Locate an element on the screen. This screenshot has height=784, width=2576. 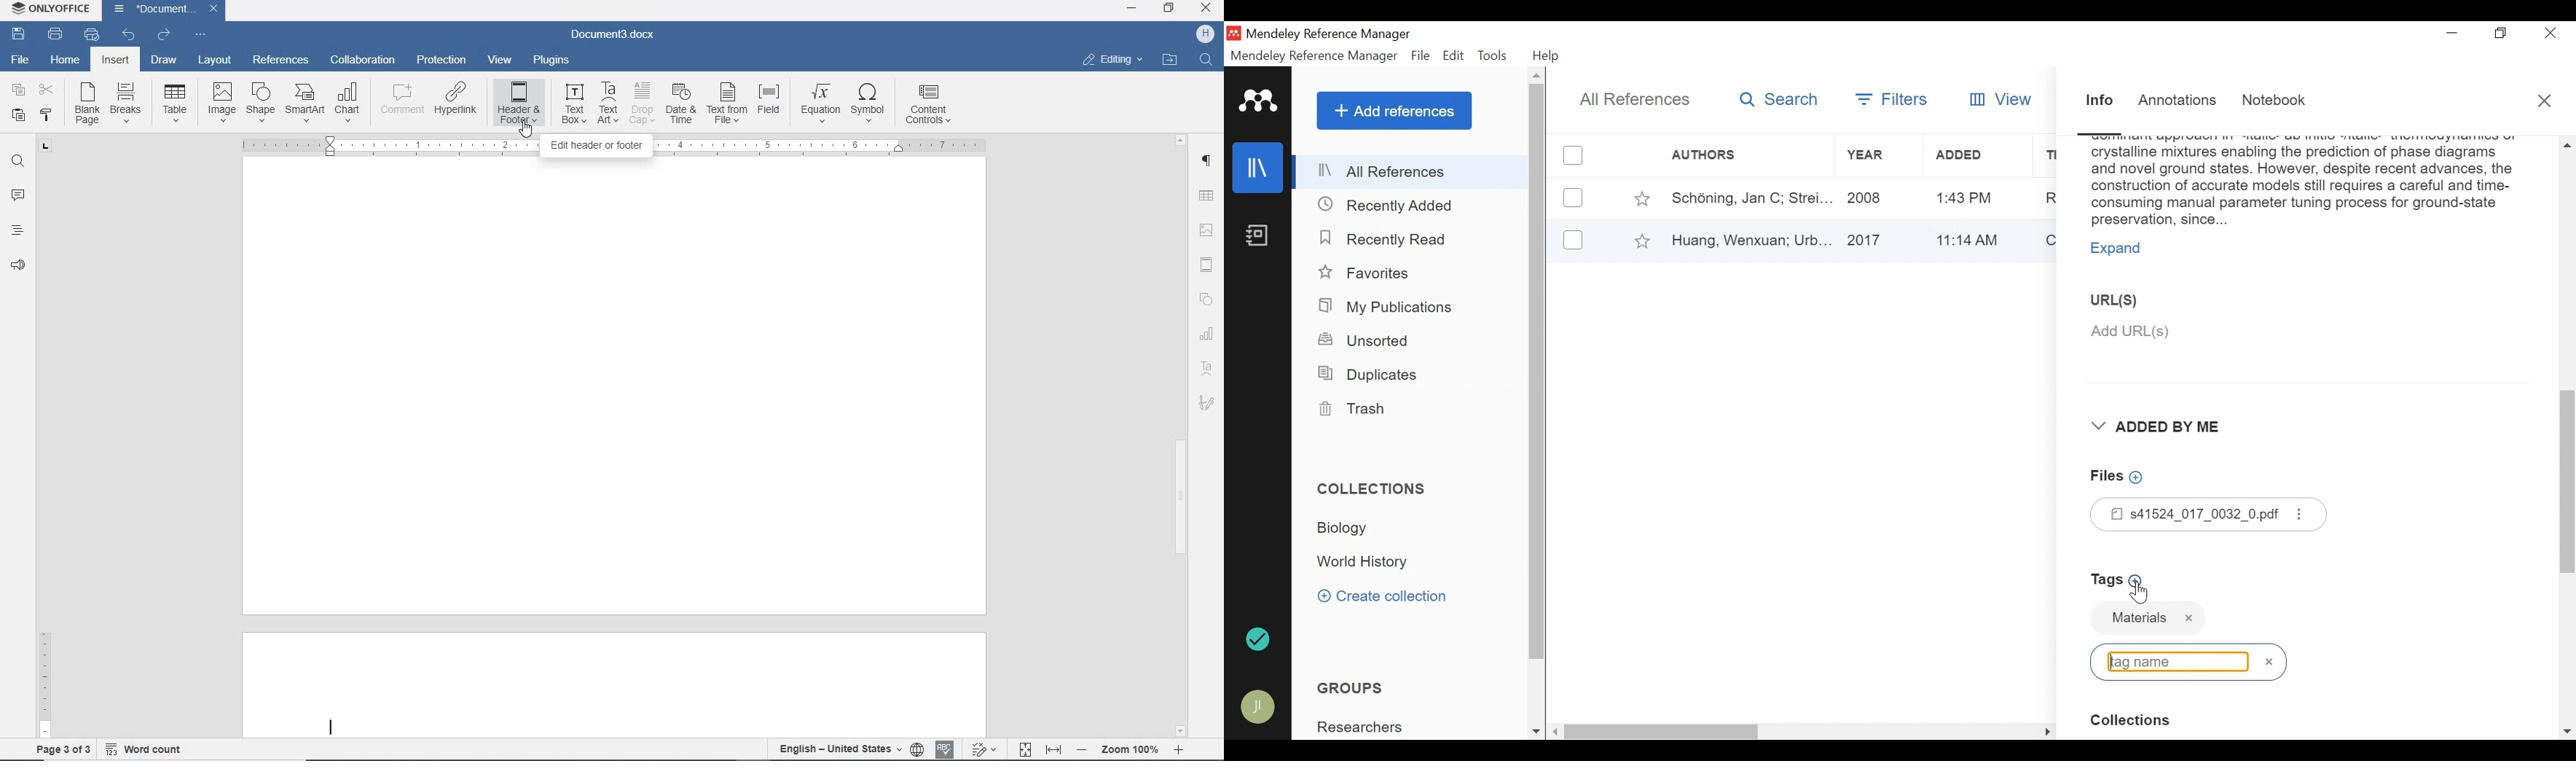
Add Tags is located at coordinates (2121, 581).